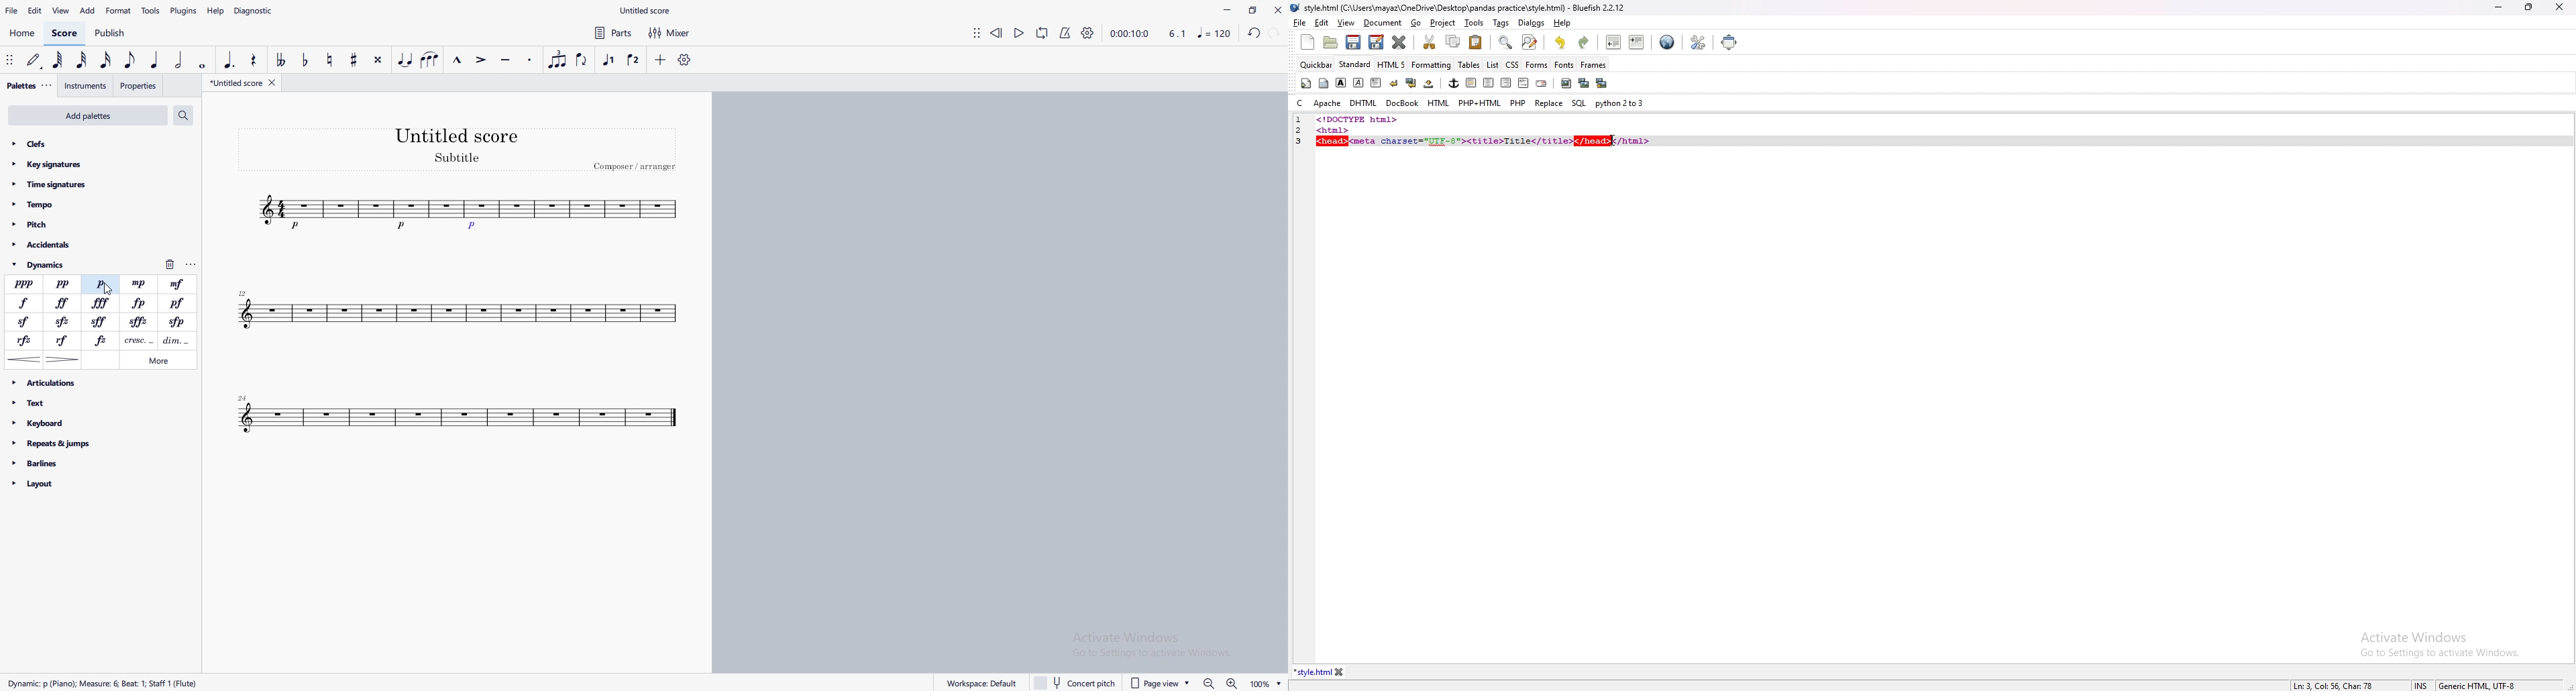 The image size is (2576, 700). What do you see at coordinates (529, 60) in the screenshot?
I see `staccato` at bounding box center [529, 60].